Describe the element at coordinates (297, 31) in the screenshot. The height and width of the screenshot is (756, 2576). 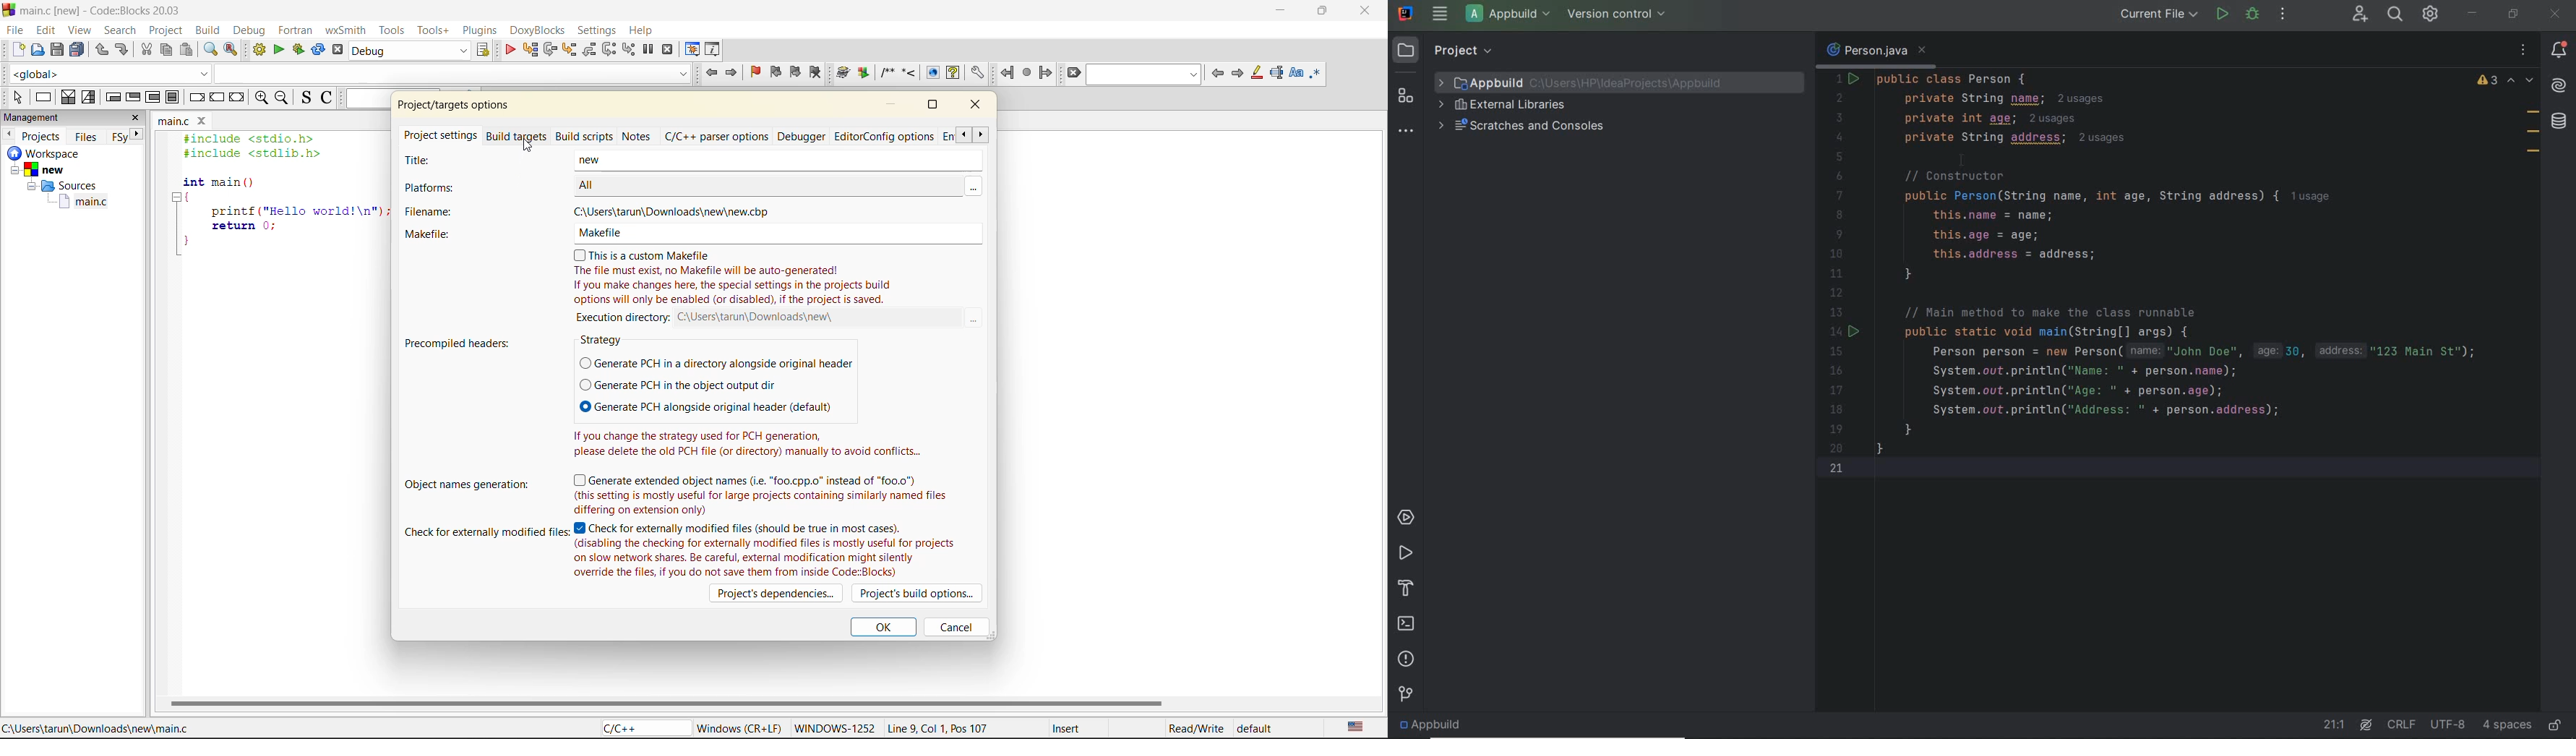
I see `foxtran` at that location.